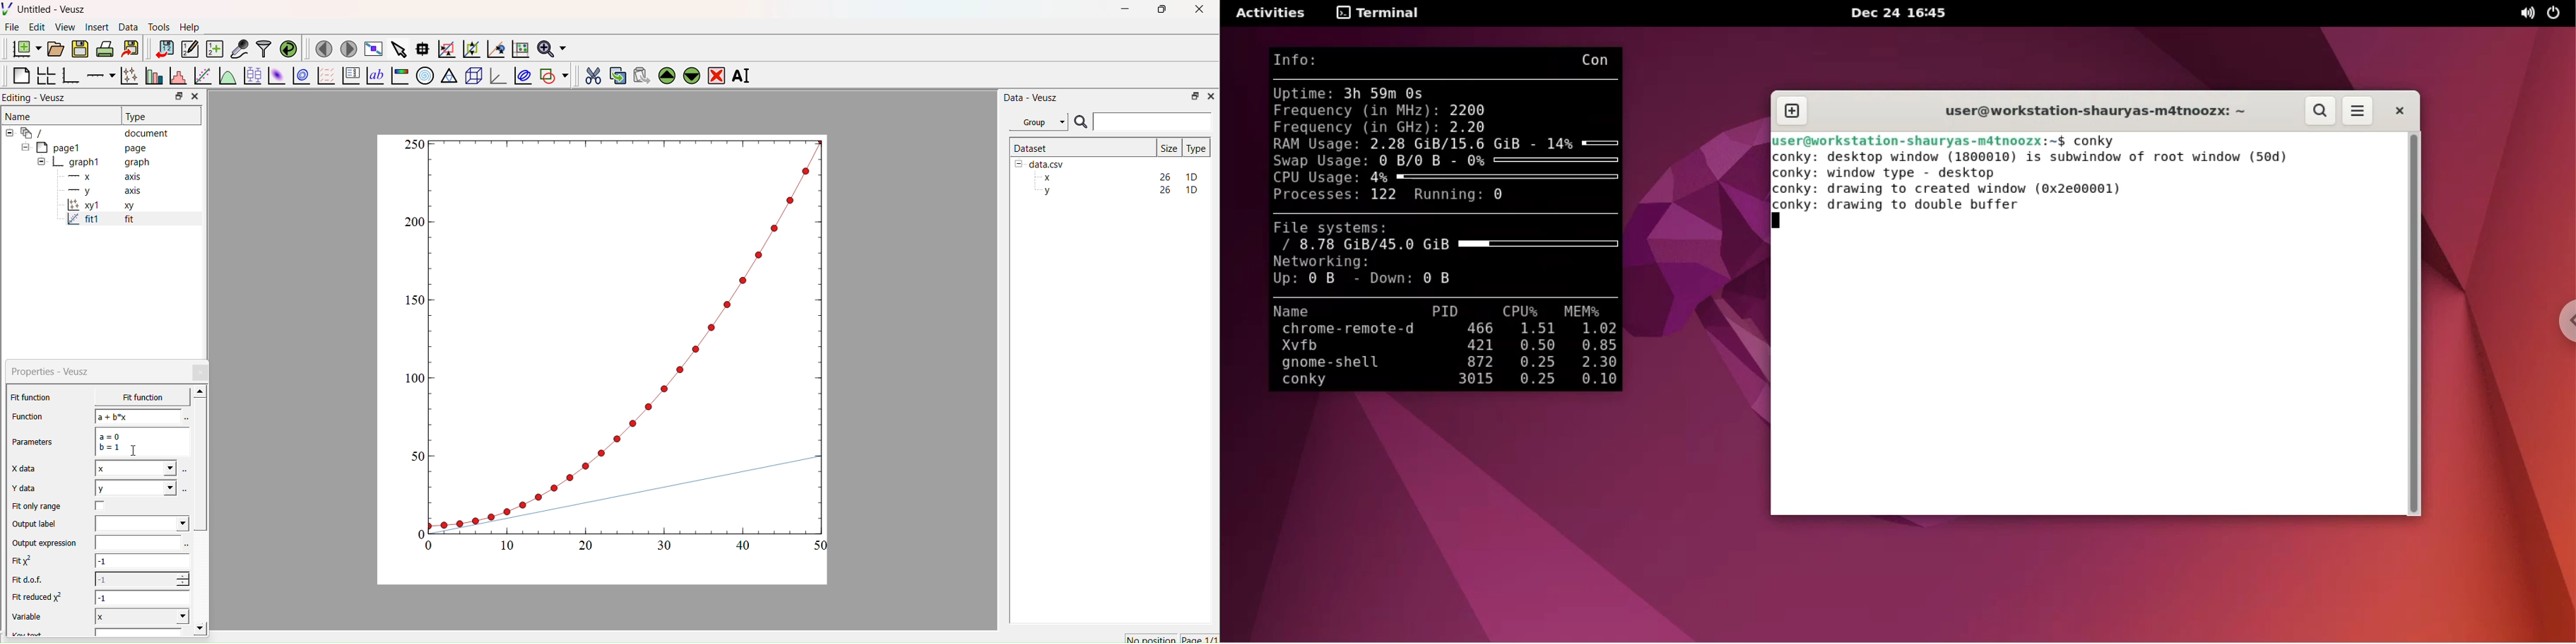 This screenshot has width=2576, height=644. Describe the element at coordinates (1118, 177) in the screenshot. I see `x 26 1D` at that location.